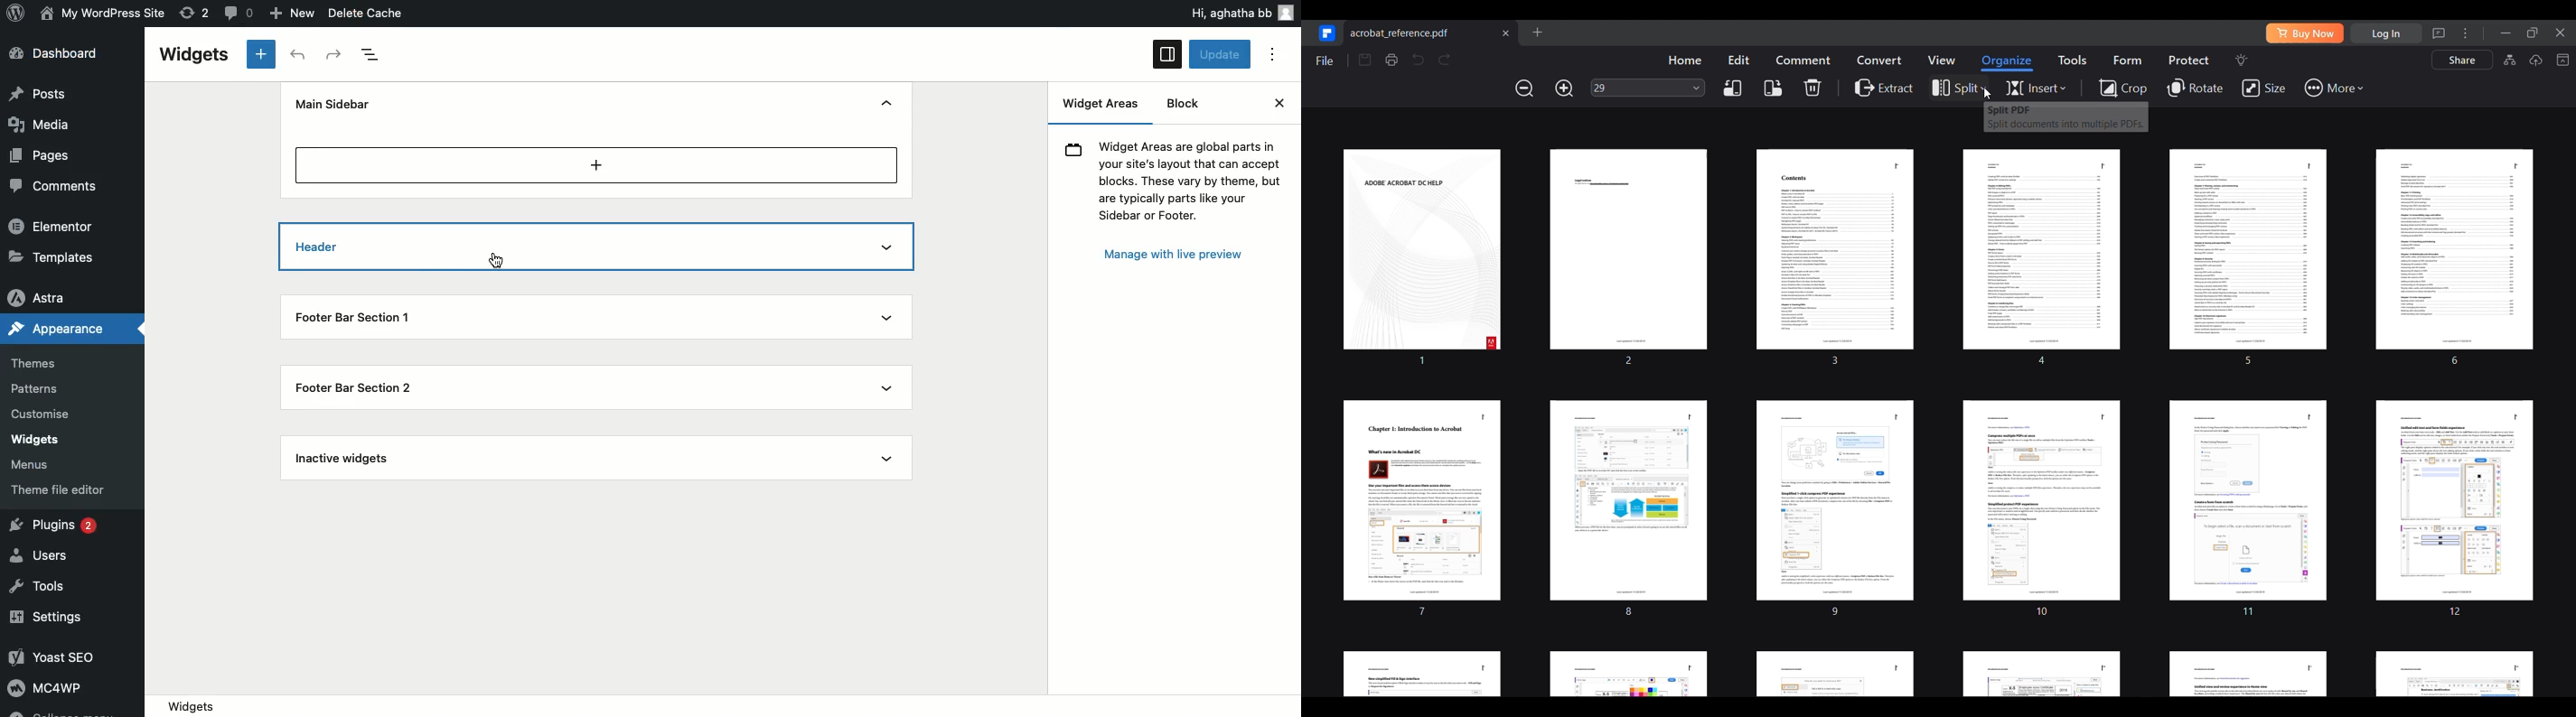 The height and width of the screenshot is (728, 2576). Describe the element at coordinates (52, 225) in the screenshot. I see `Elementor` at that location.